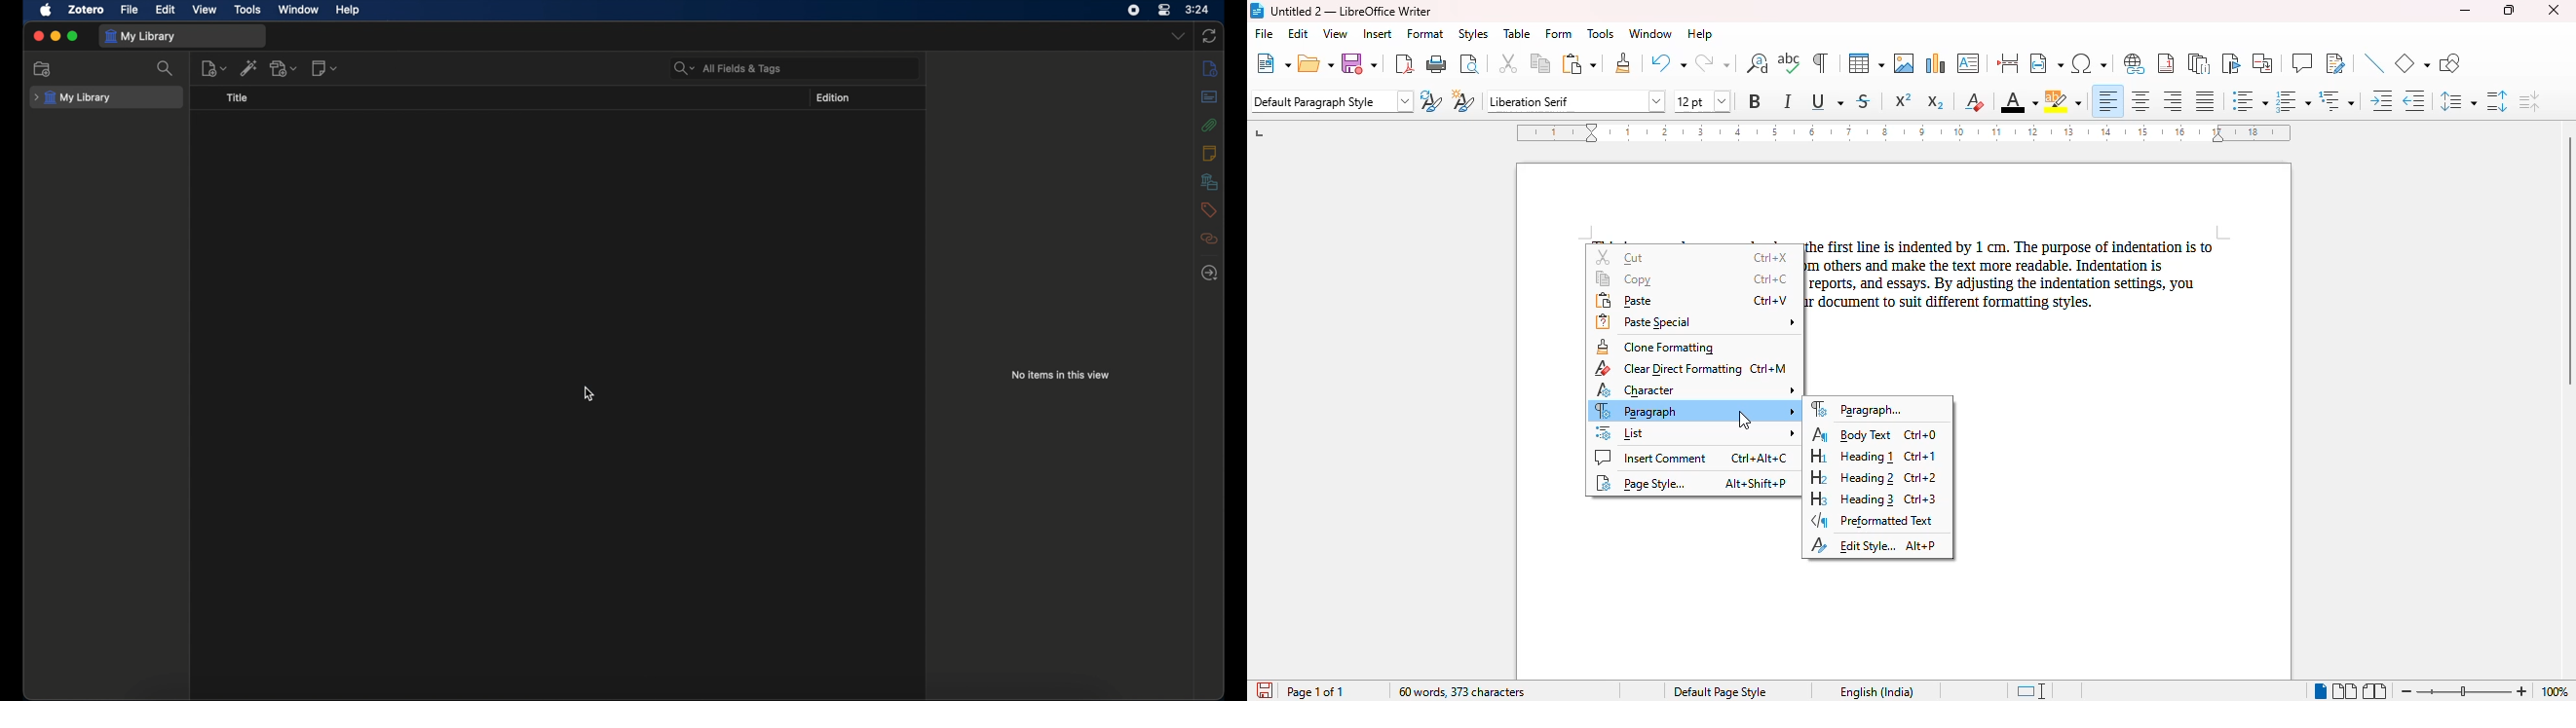 Image resolution: width=2576 pixels, height=728 pixels. I want to click on file, so click(1264, 33).